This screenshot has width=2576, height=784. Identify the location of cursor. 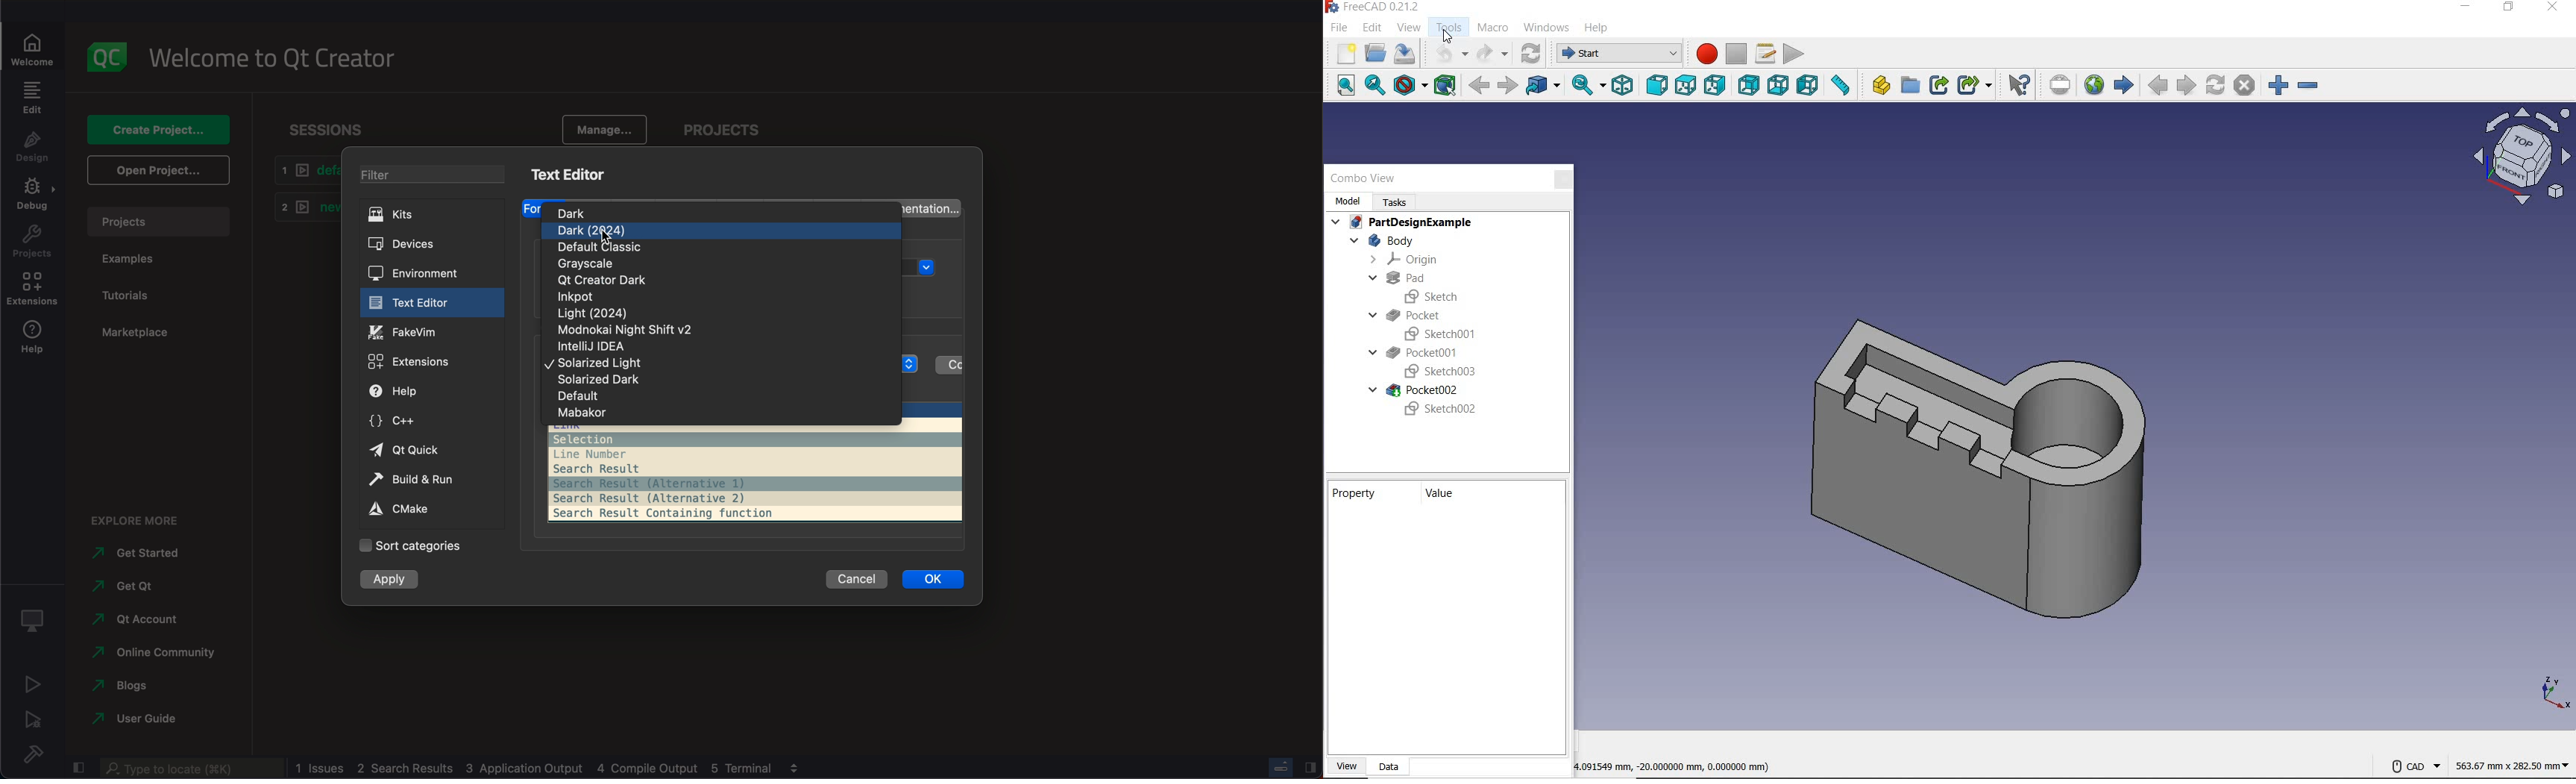
(615, 245).